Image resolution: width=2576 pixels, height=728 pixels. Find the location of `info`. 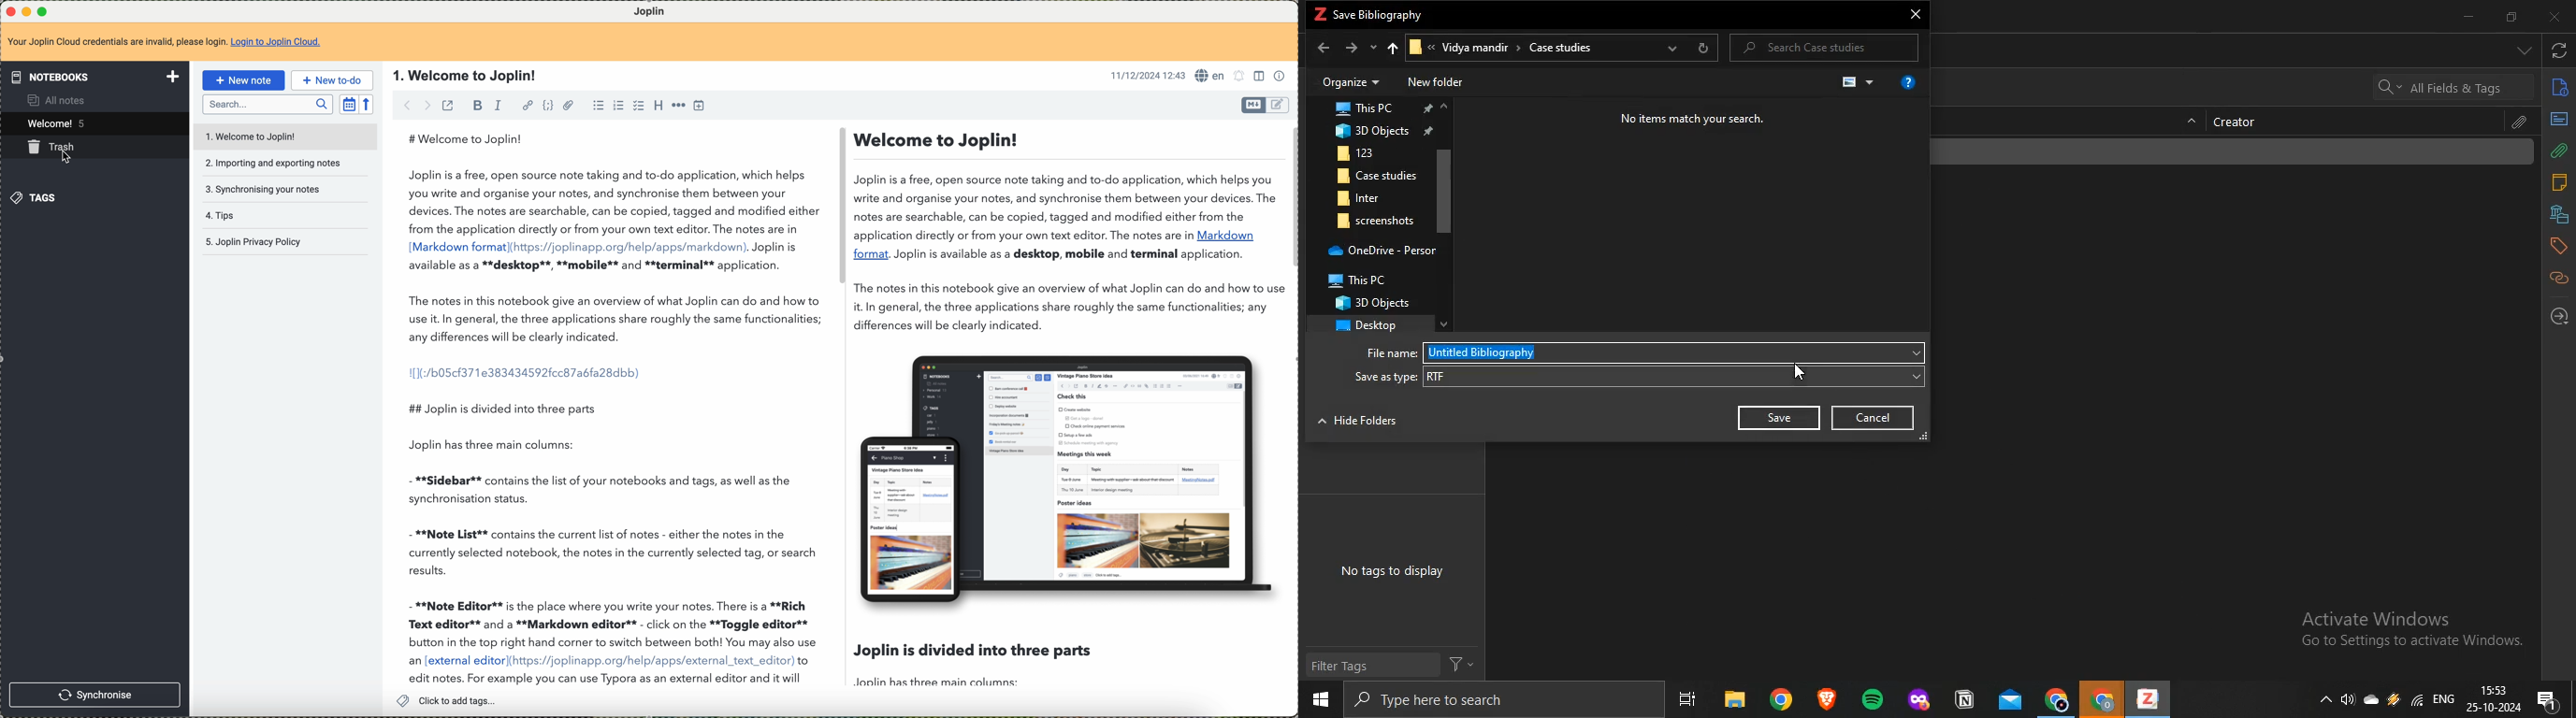

info is located at coordinates (2560, 91).